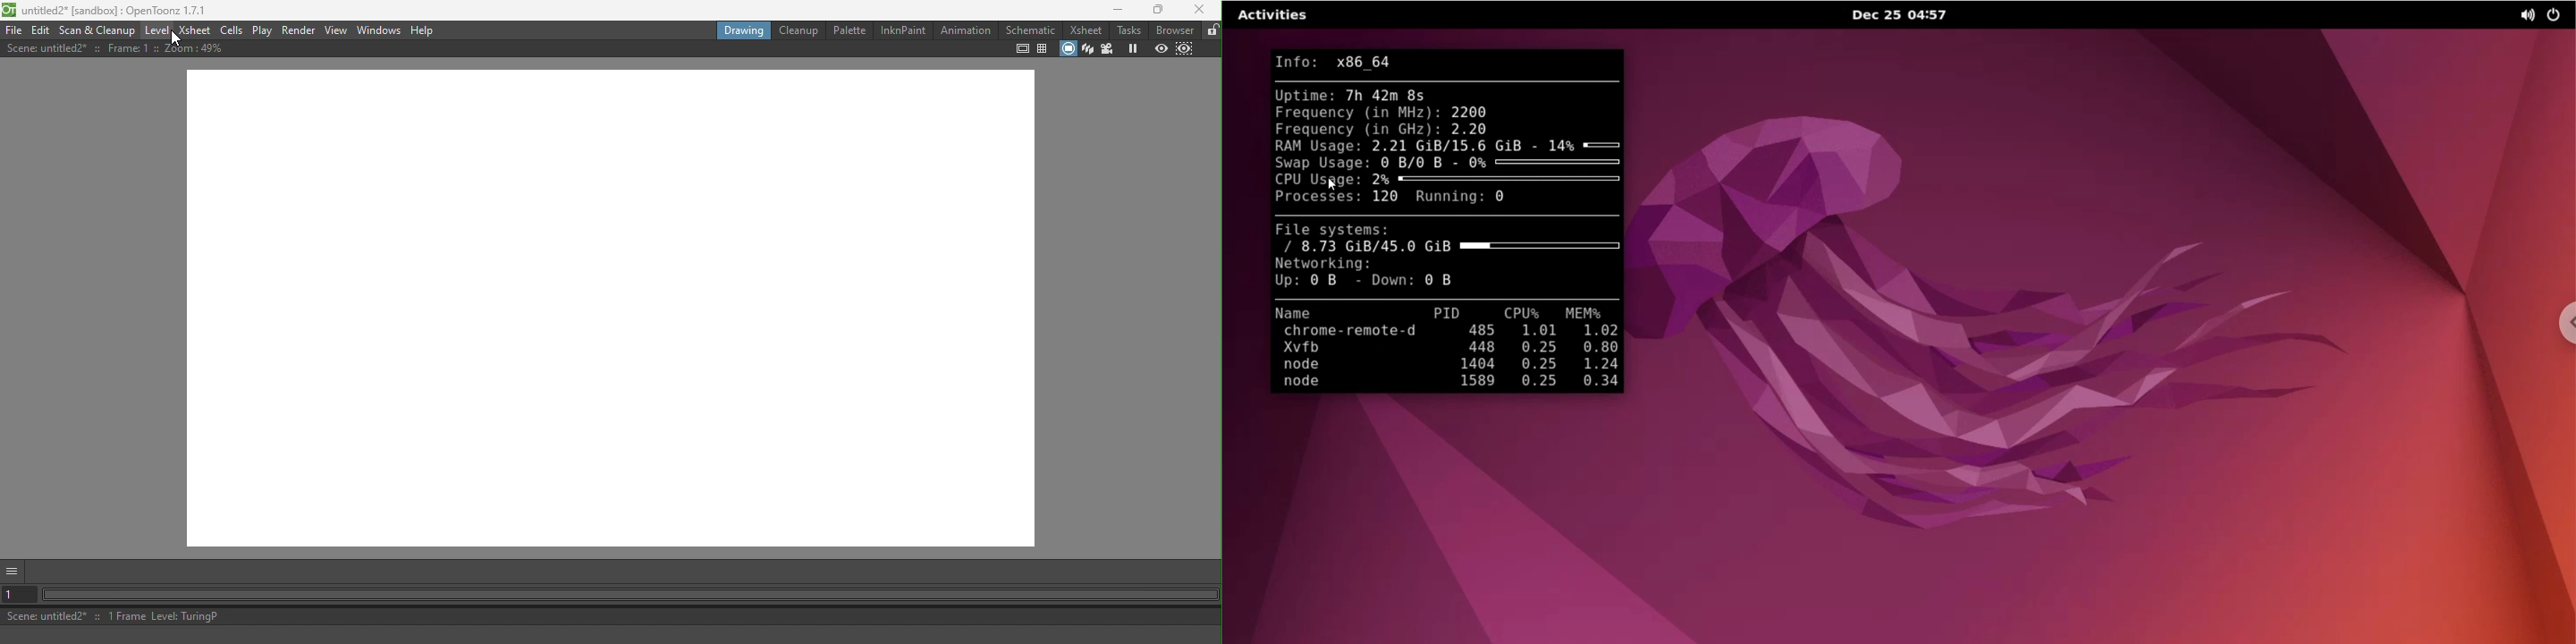 The height and width of the screenshot is (644, 2576). Describe the element at coordinates (122, 50) in the screenshot. I see `Canvas details` at that location.